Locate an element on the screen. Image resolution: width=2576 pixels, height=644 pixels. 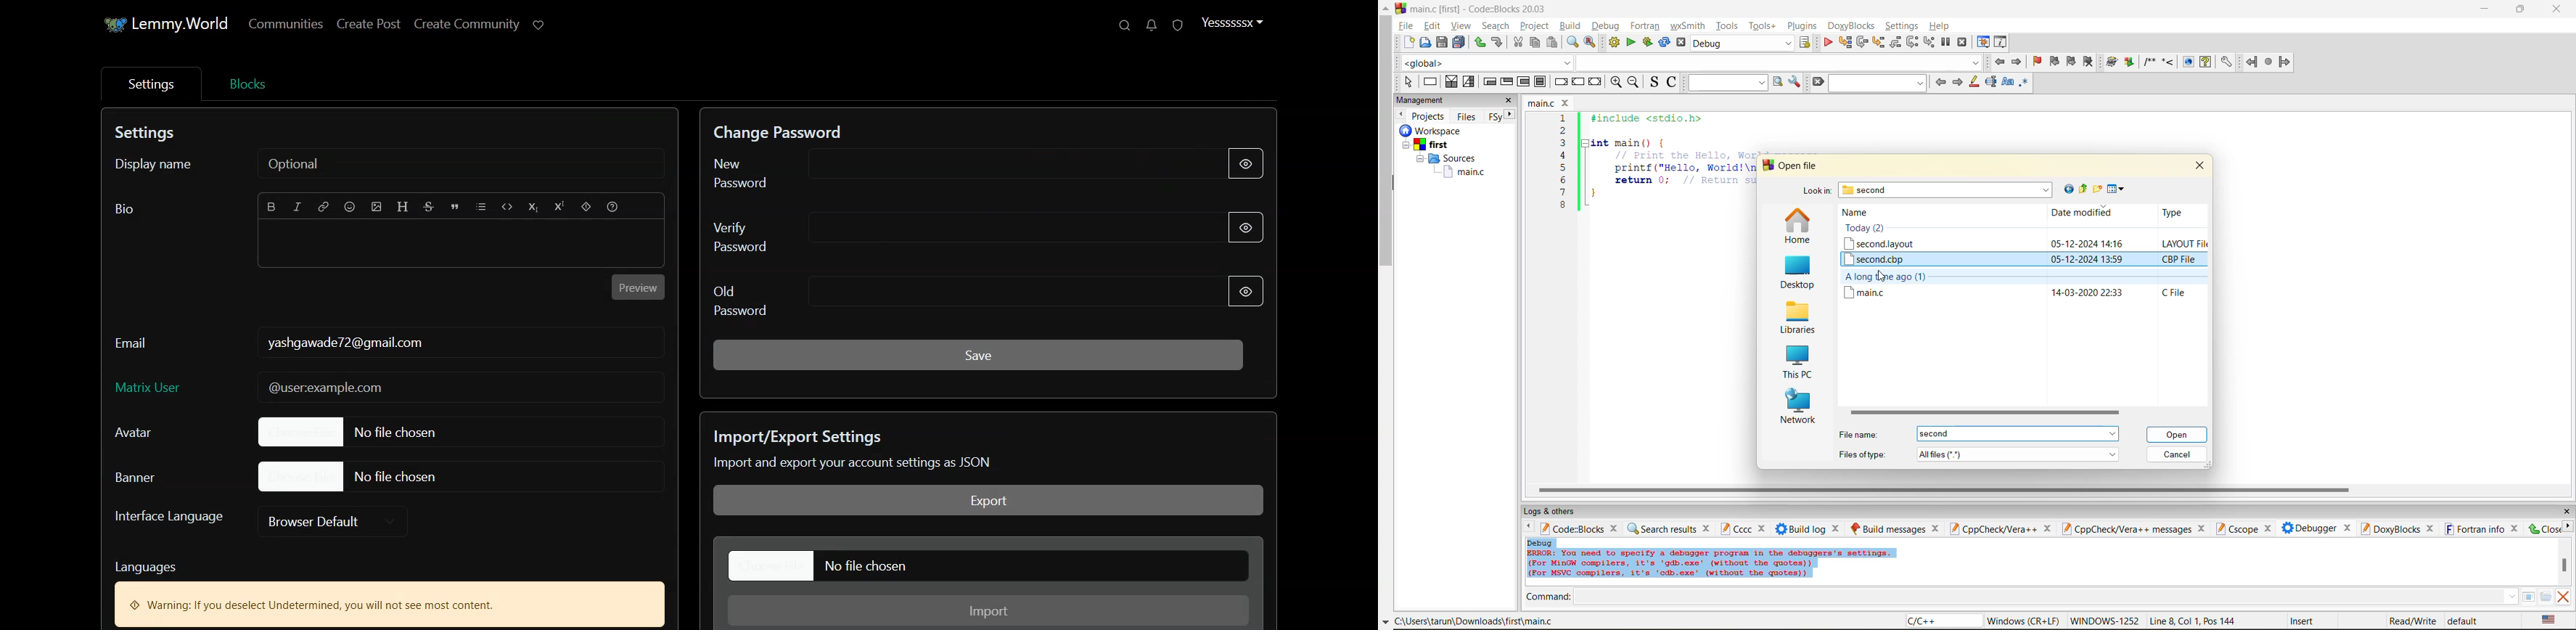
List is located at coordinates (480, 206).